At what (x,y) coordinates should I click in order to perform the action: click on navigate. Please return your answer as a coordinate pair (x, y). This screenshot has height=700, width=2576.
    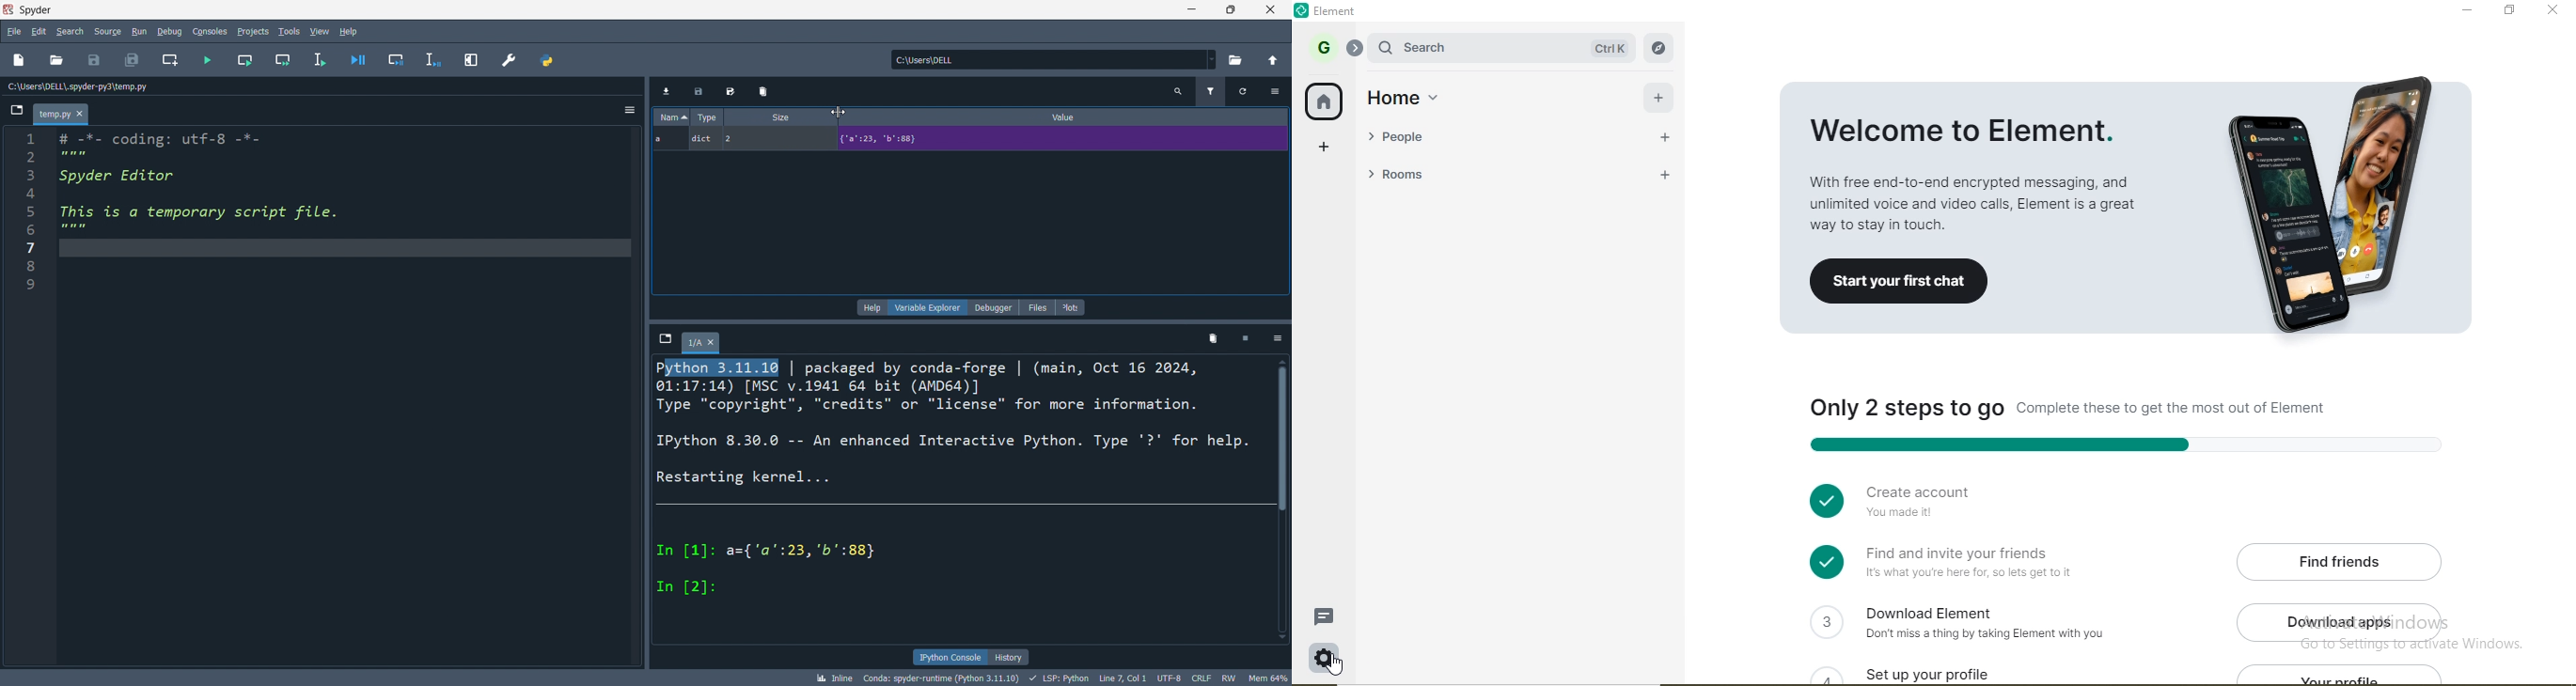
    Looking at the image, I should click on (1657, 48).